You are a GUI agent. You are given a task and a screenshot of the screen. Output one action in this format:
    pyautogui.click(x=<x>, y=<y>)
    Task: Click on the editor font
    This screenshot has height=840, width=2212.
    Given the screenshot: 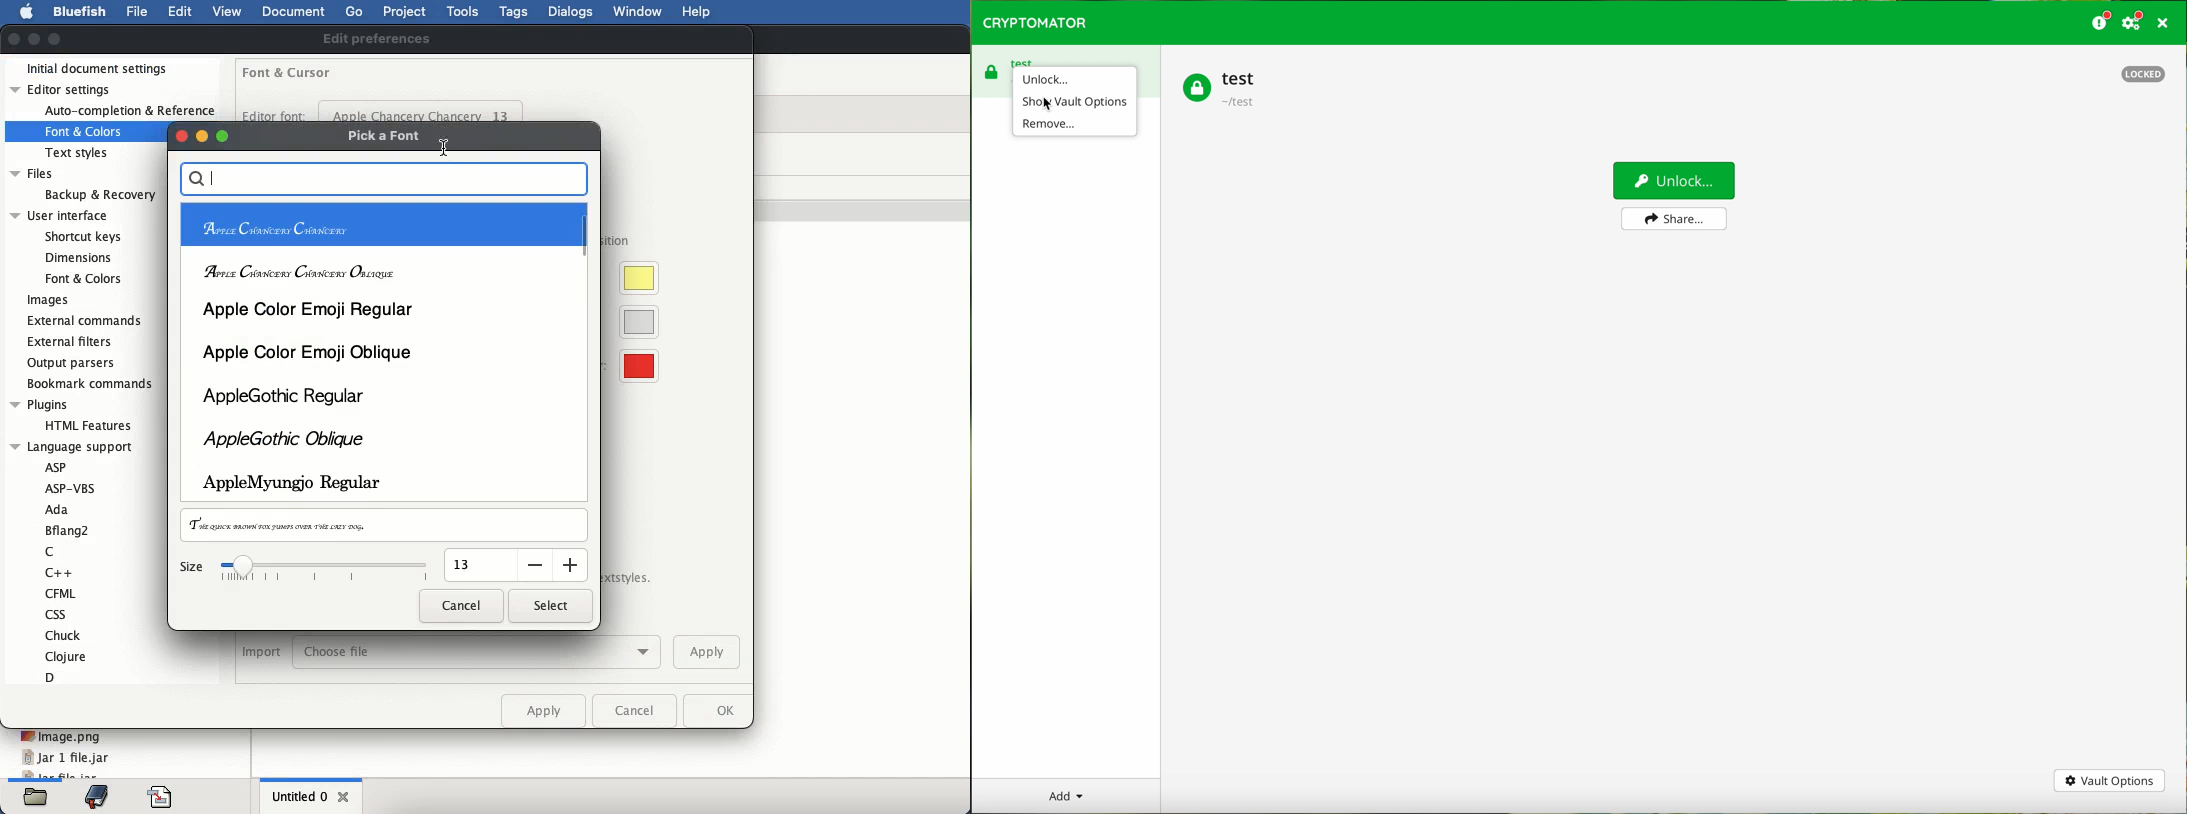 What is the action you would take?
    pyautogui.click(x=276, y=119)
    